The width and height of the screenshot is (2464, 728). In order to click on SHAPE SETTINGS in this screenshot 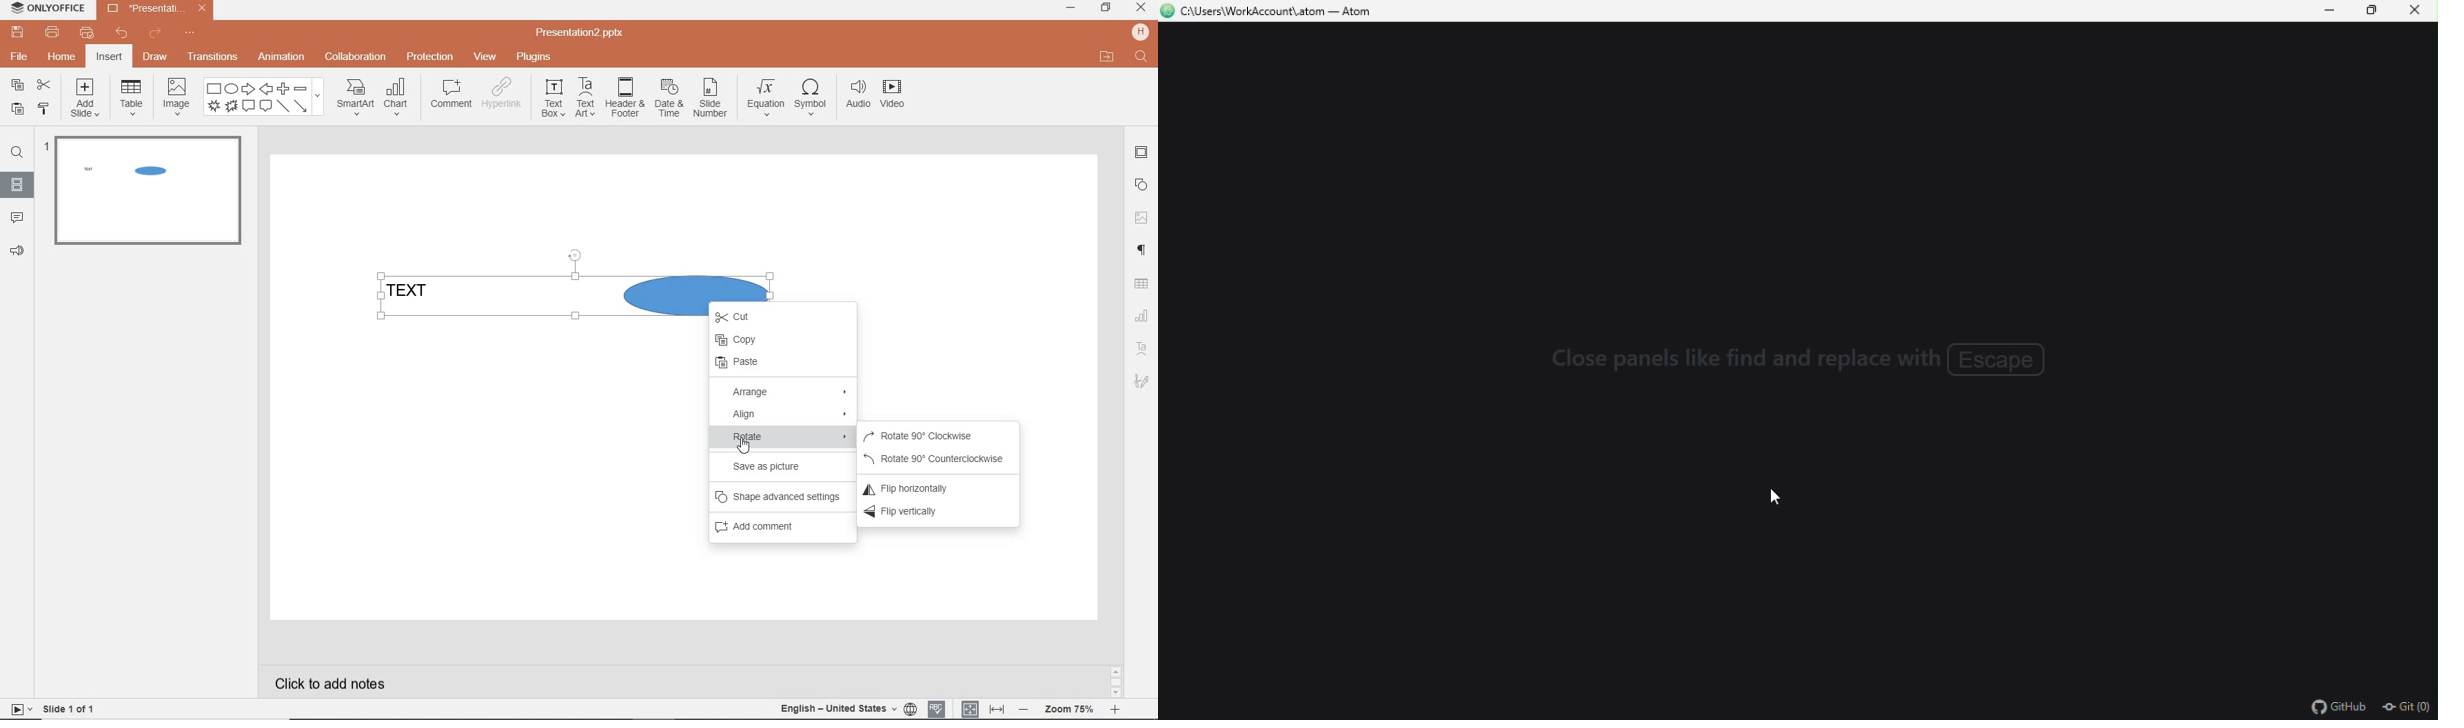, I will do `click(1143, 183)`.